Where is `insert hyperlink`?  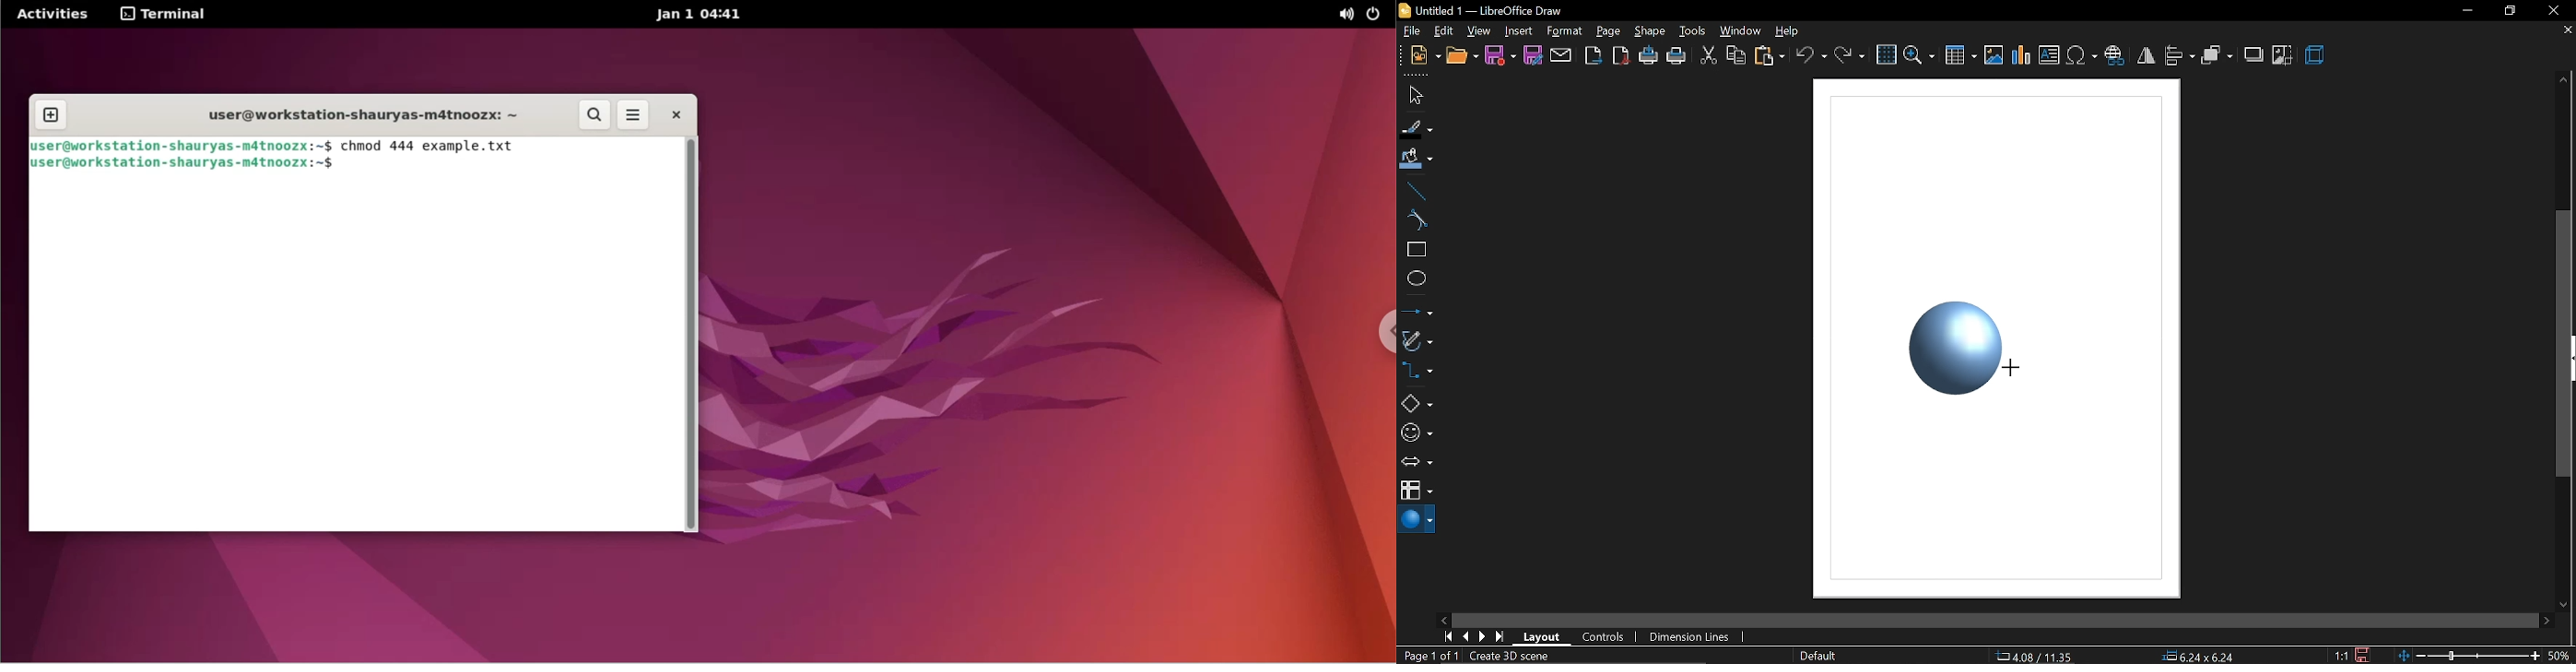 insert hyperlink is located at coordinates (2117, 55).